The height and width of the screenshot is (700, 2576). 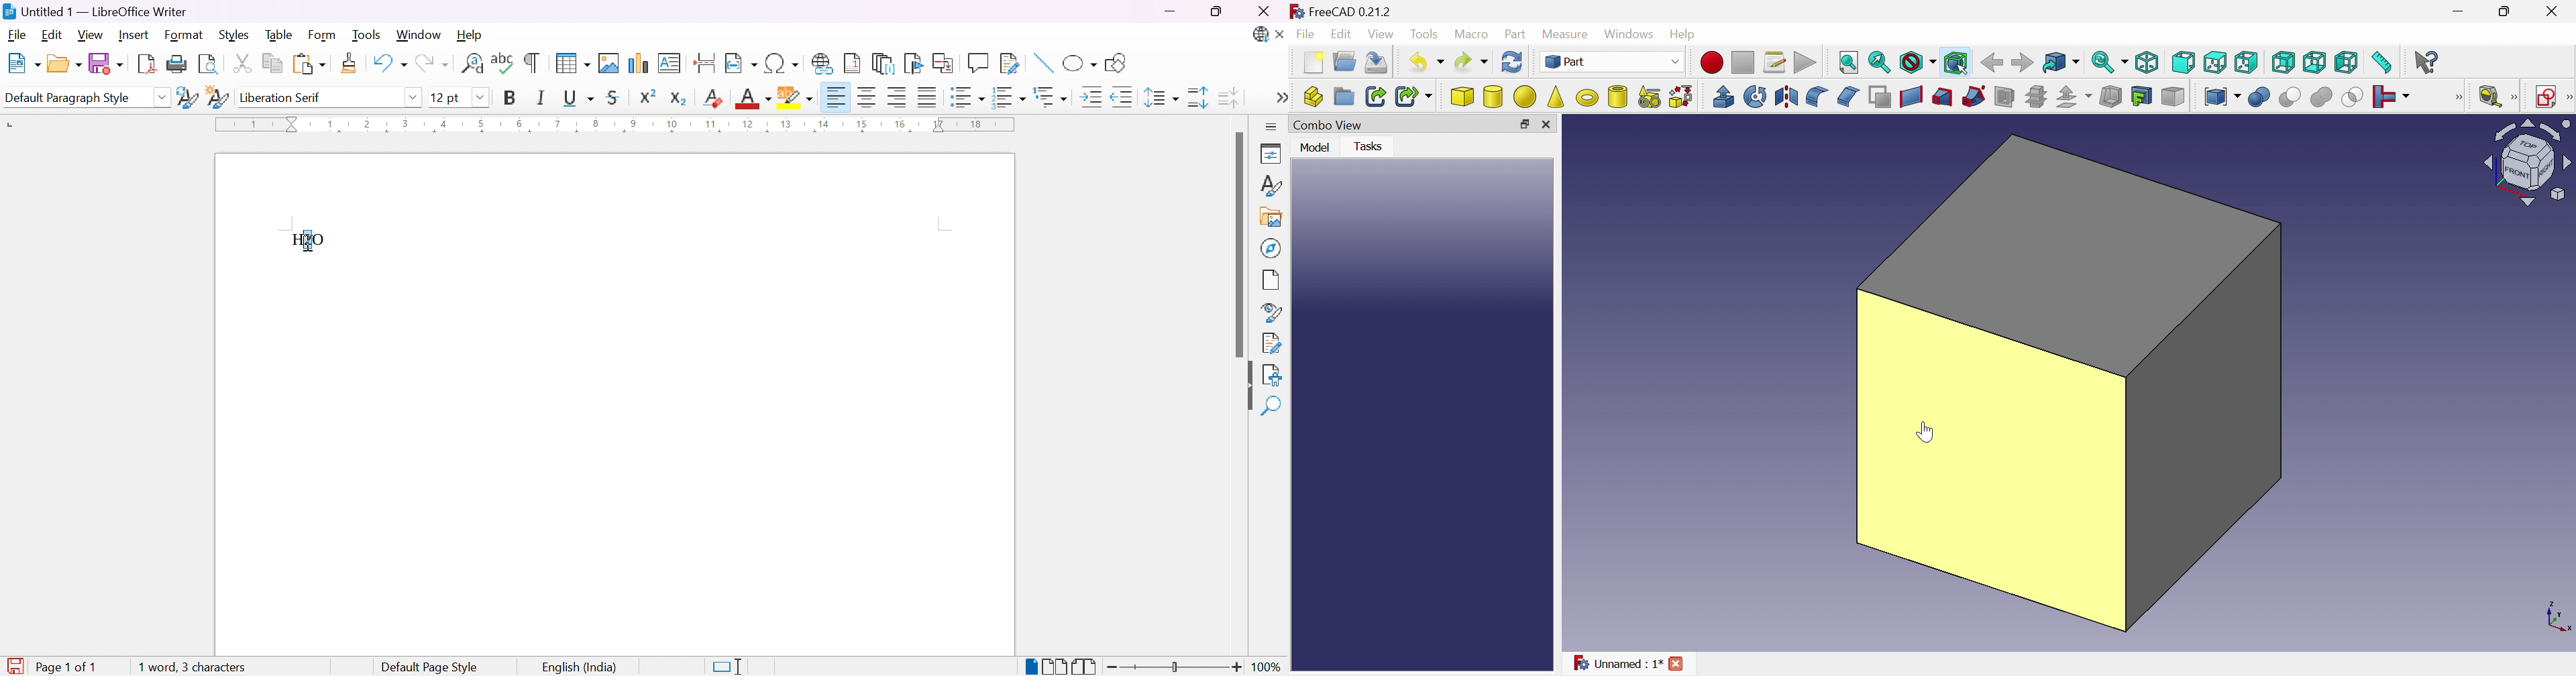 I want to click on Close, so click(x=2551, y=14).